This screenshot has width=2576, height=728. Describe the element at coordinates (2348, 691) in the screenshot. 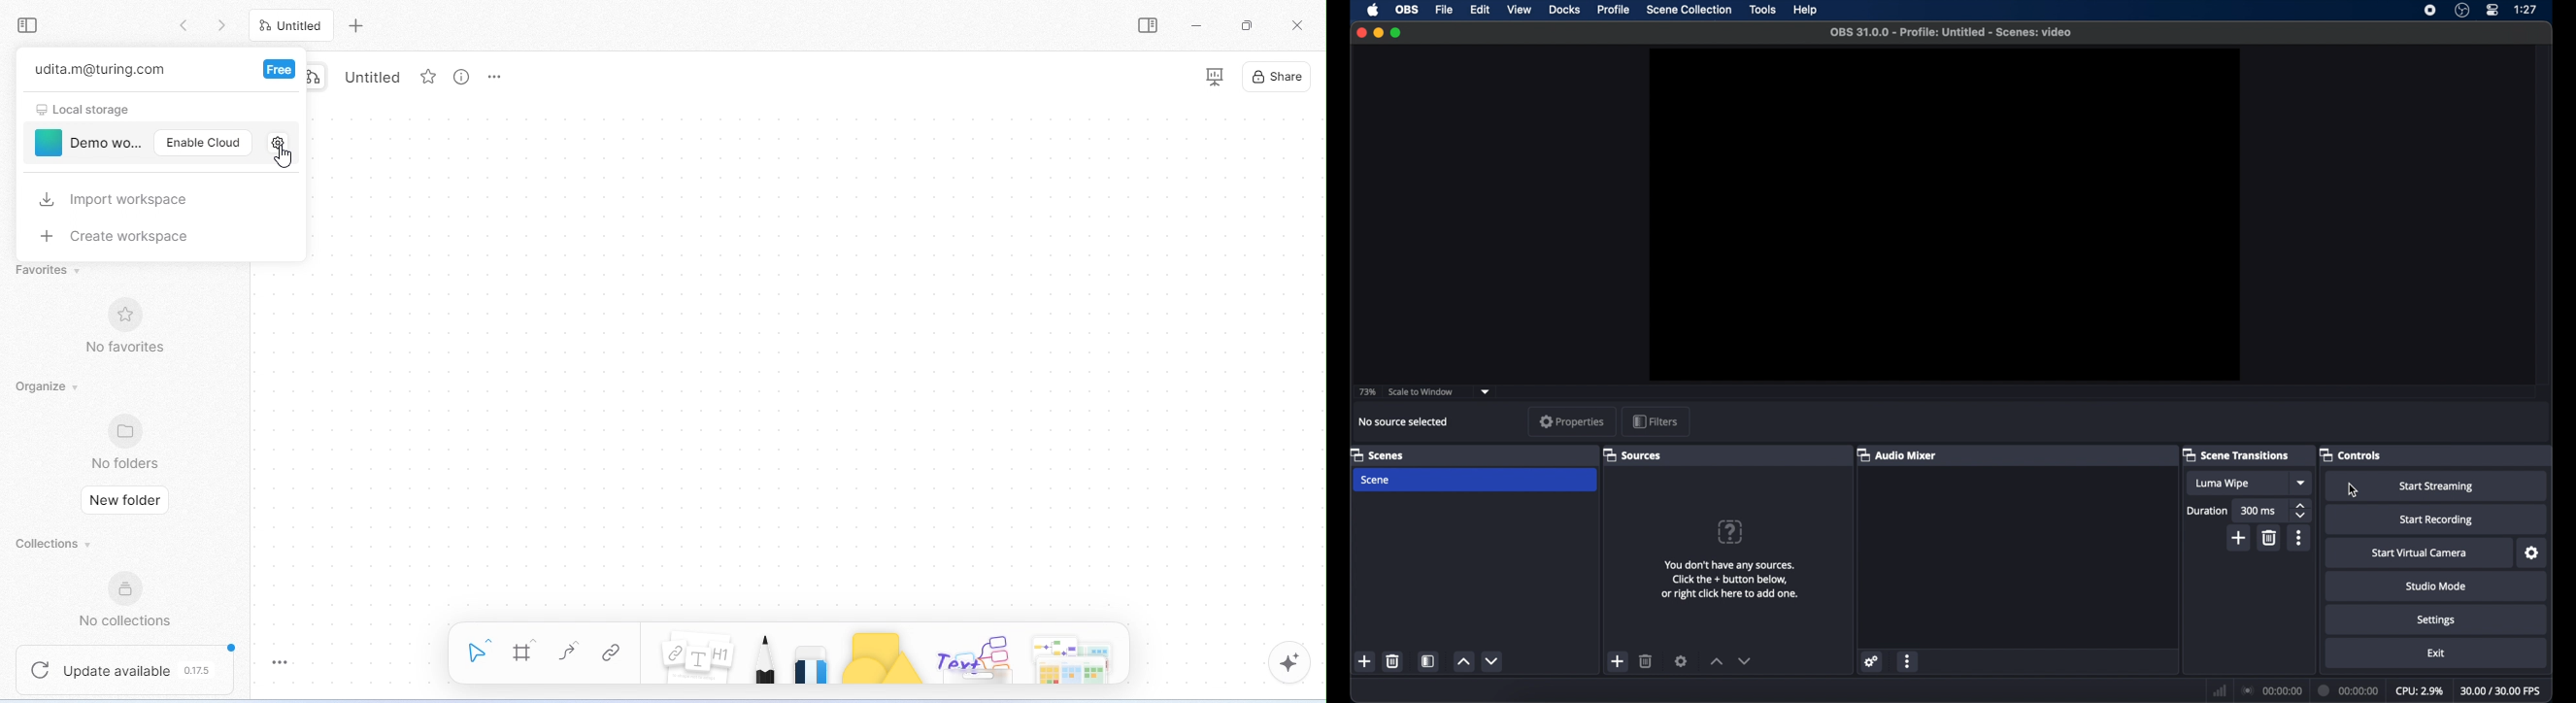

I see `duration` at that location.